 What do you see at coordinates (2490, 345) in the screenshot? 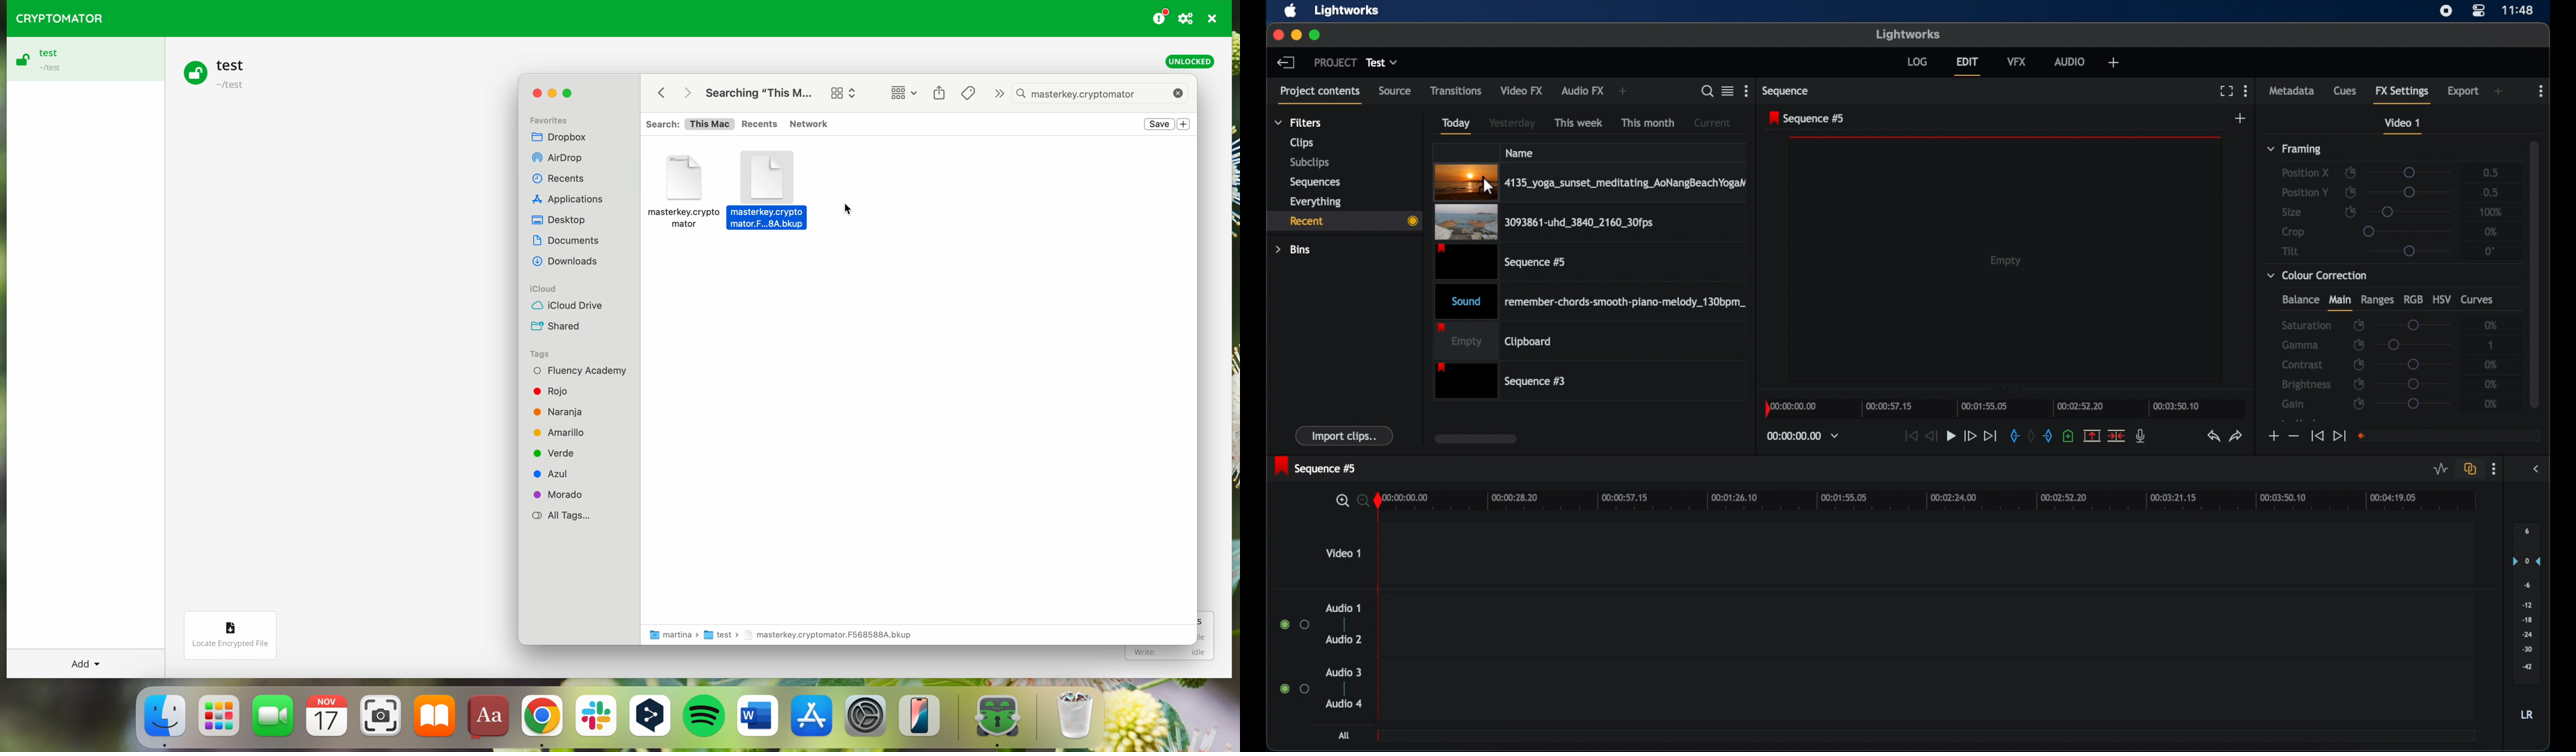
I see `1` at bounding box center [2490, 345].